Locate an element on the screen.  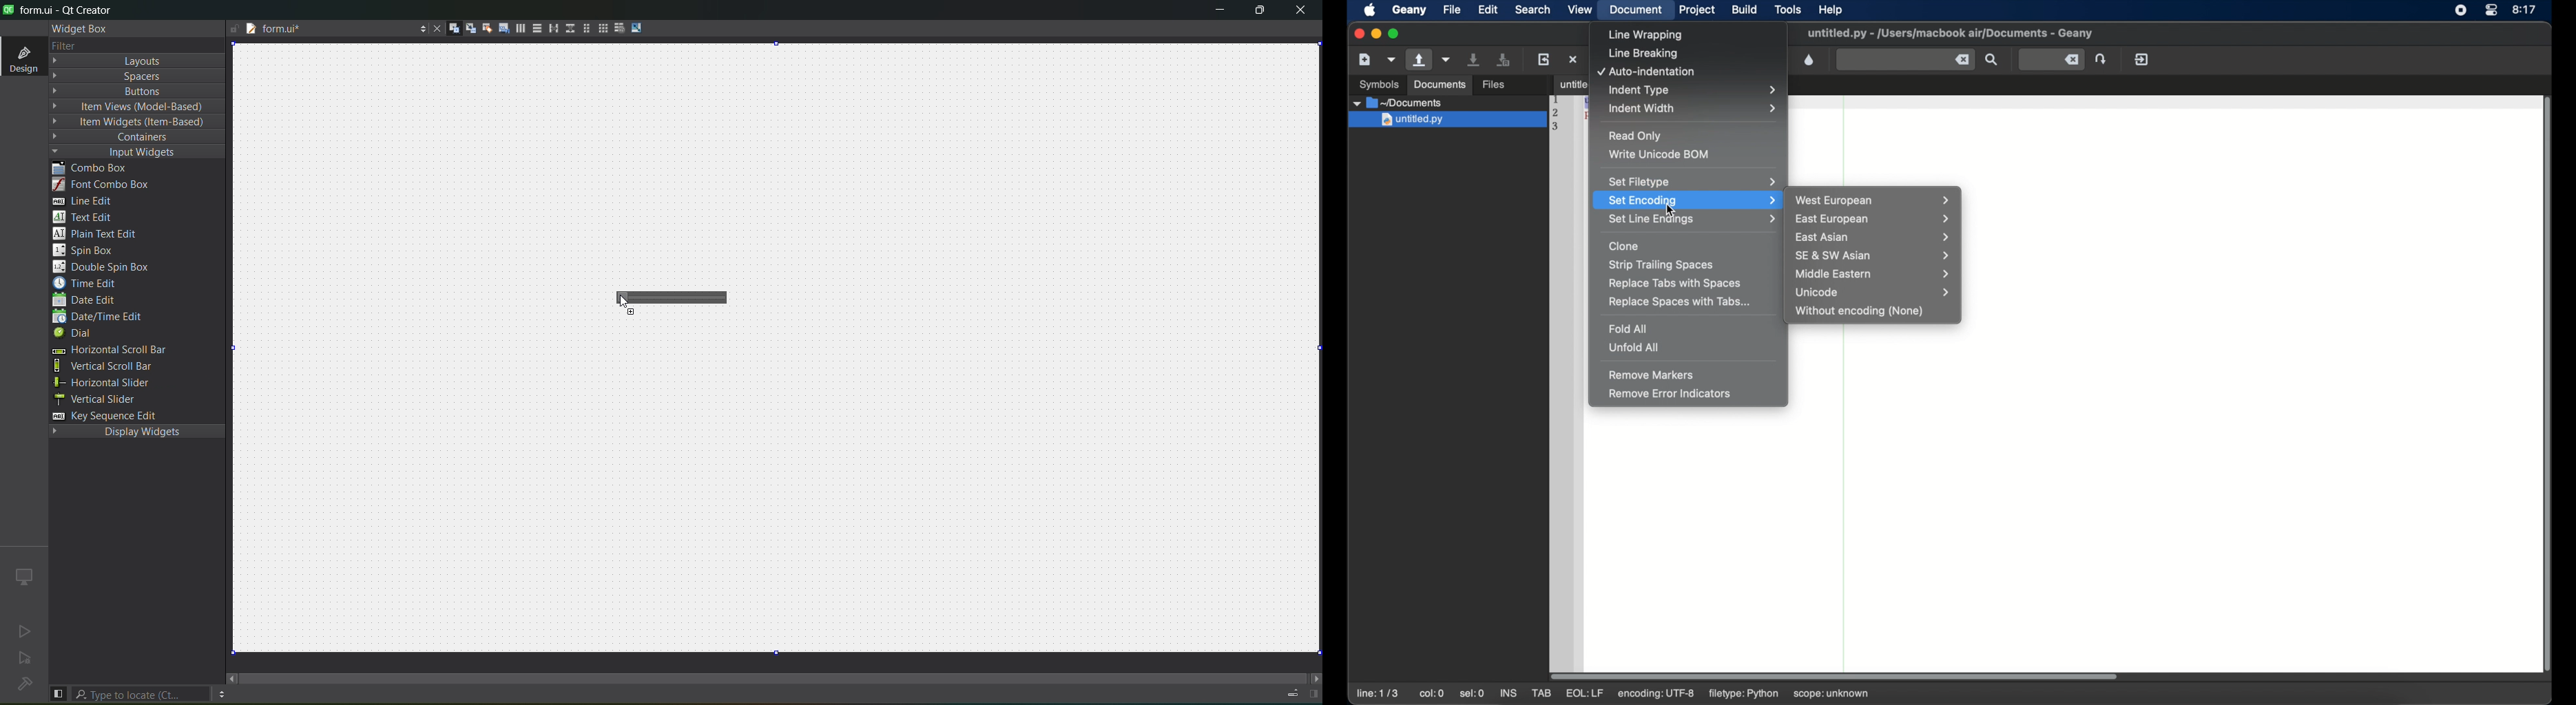
move right is located at coordinates (232, 678).